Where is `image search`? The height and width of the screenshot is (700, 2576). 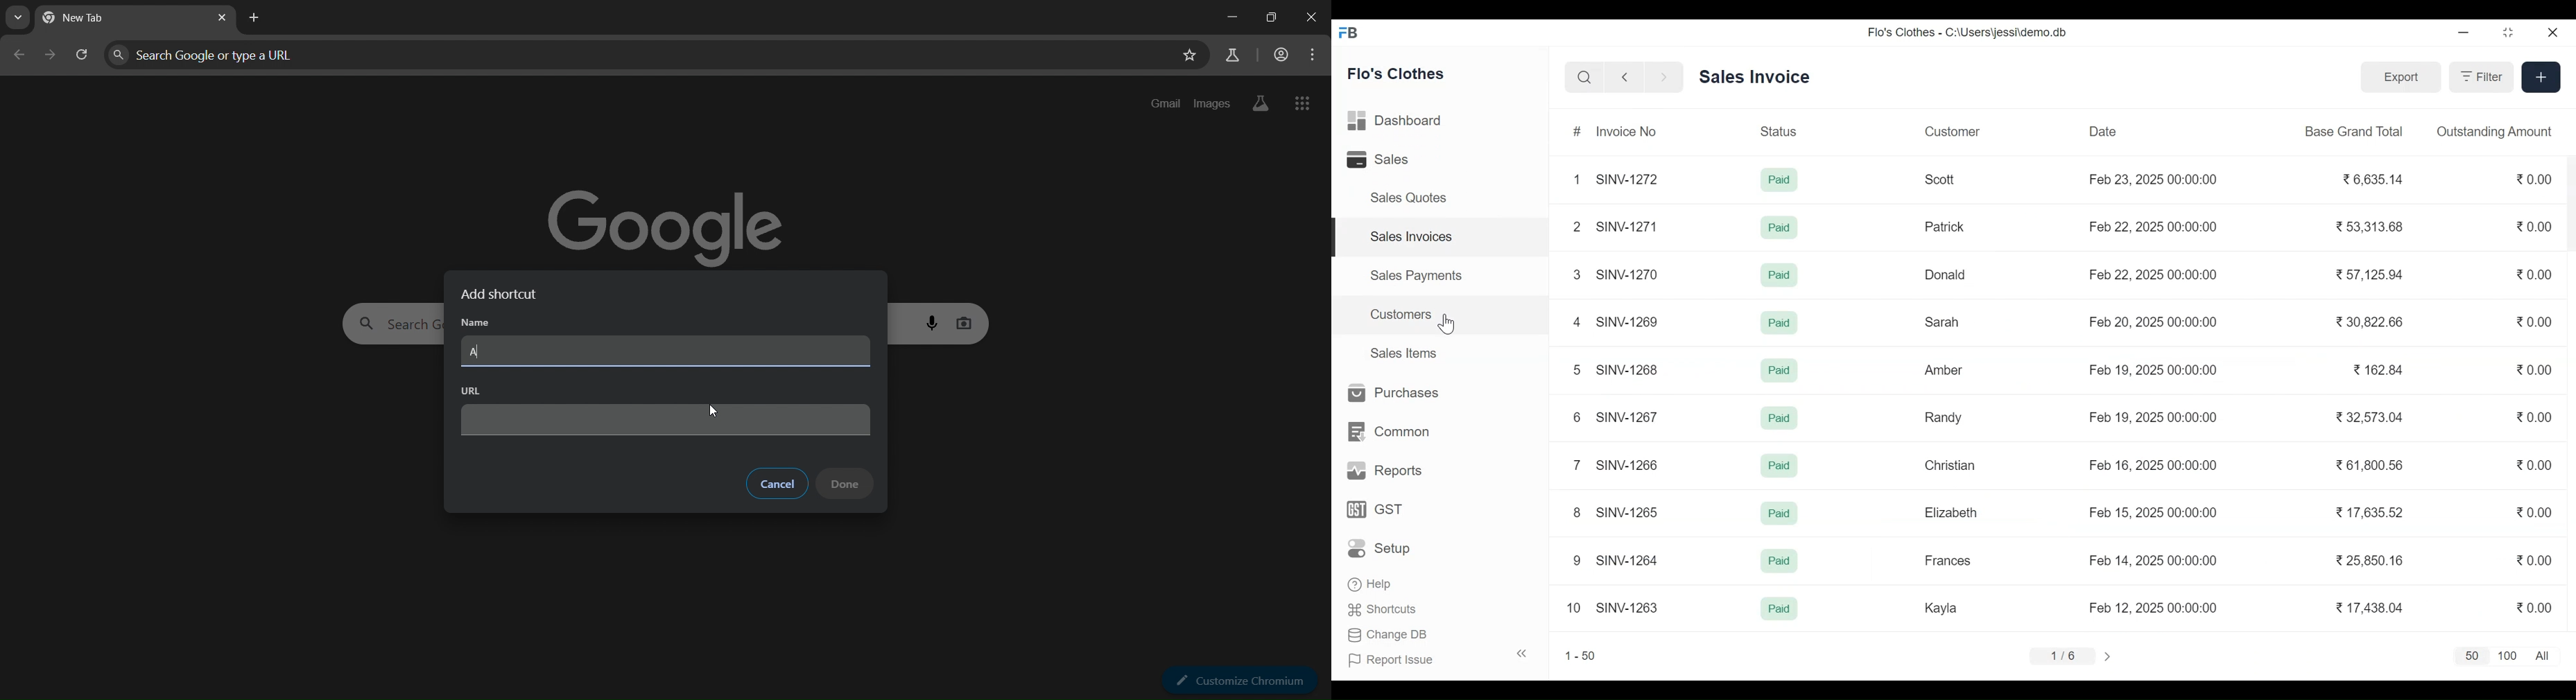
image search is located at coordinates (966, 321).